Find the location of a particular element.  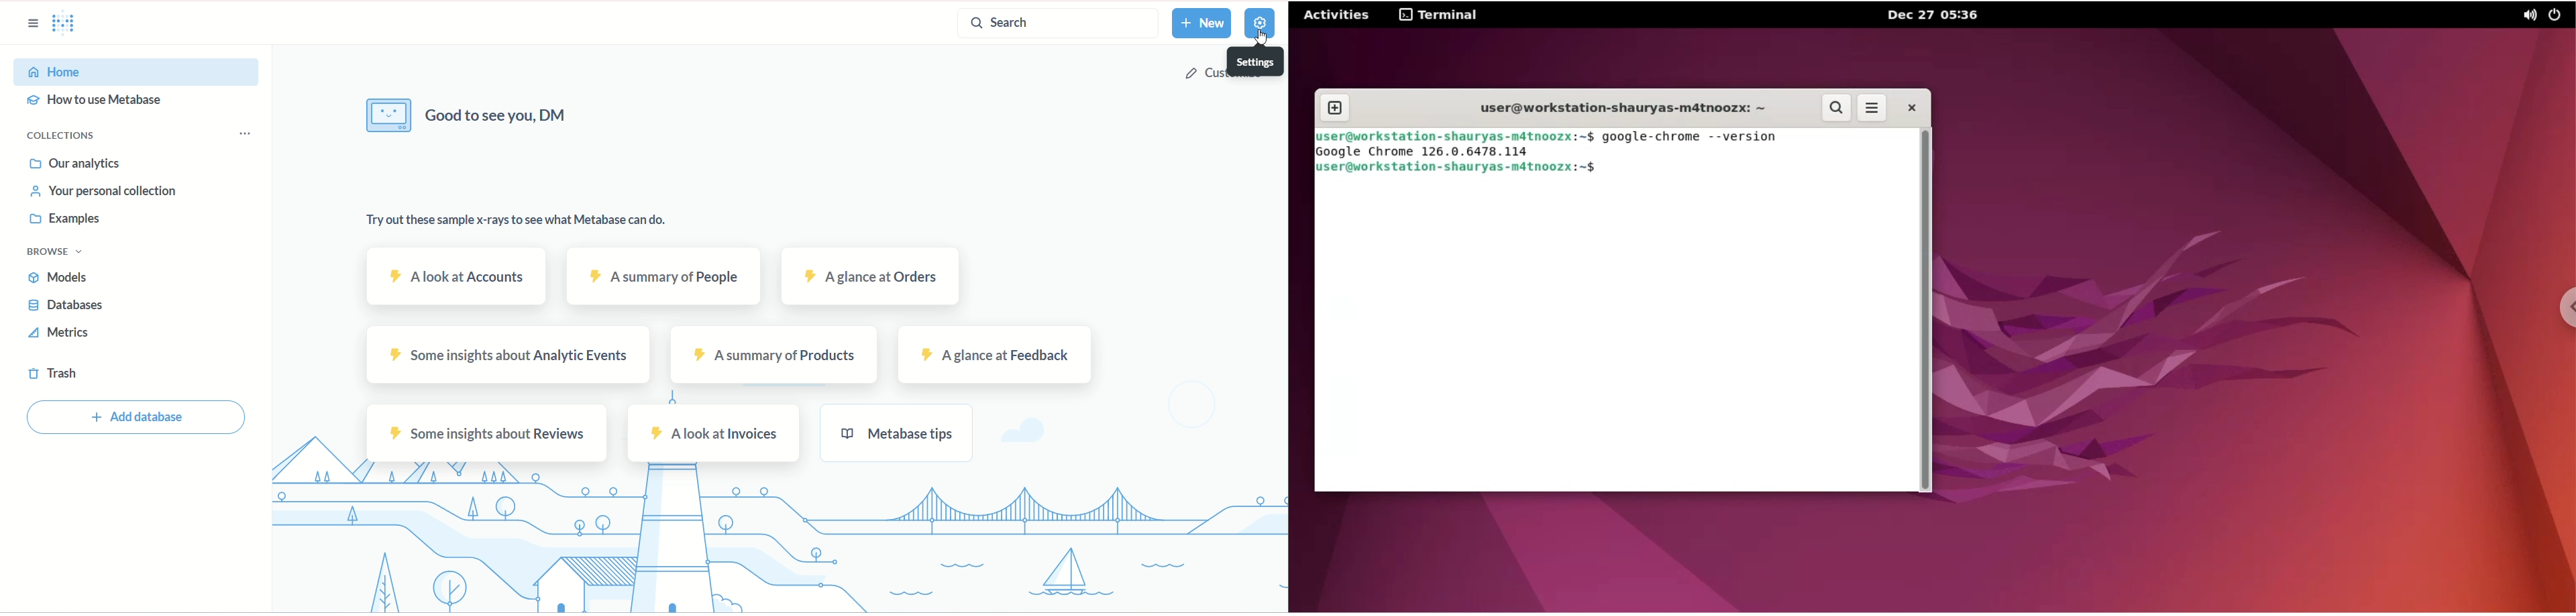

metabase tips is located at coordinates (896, 433).